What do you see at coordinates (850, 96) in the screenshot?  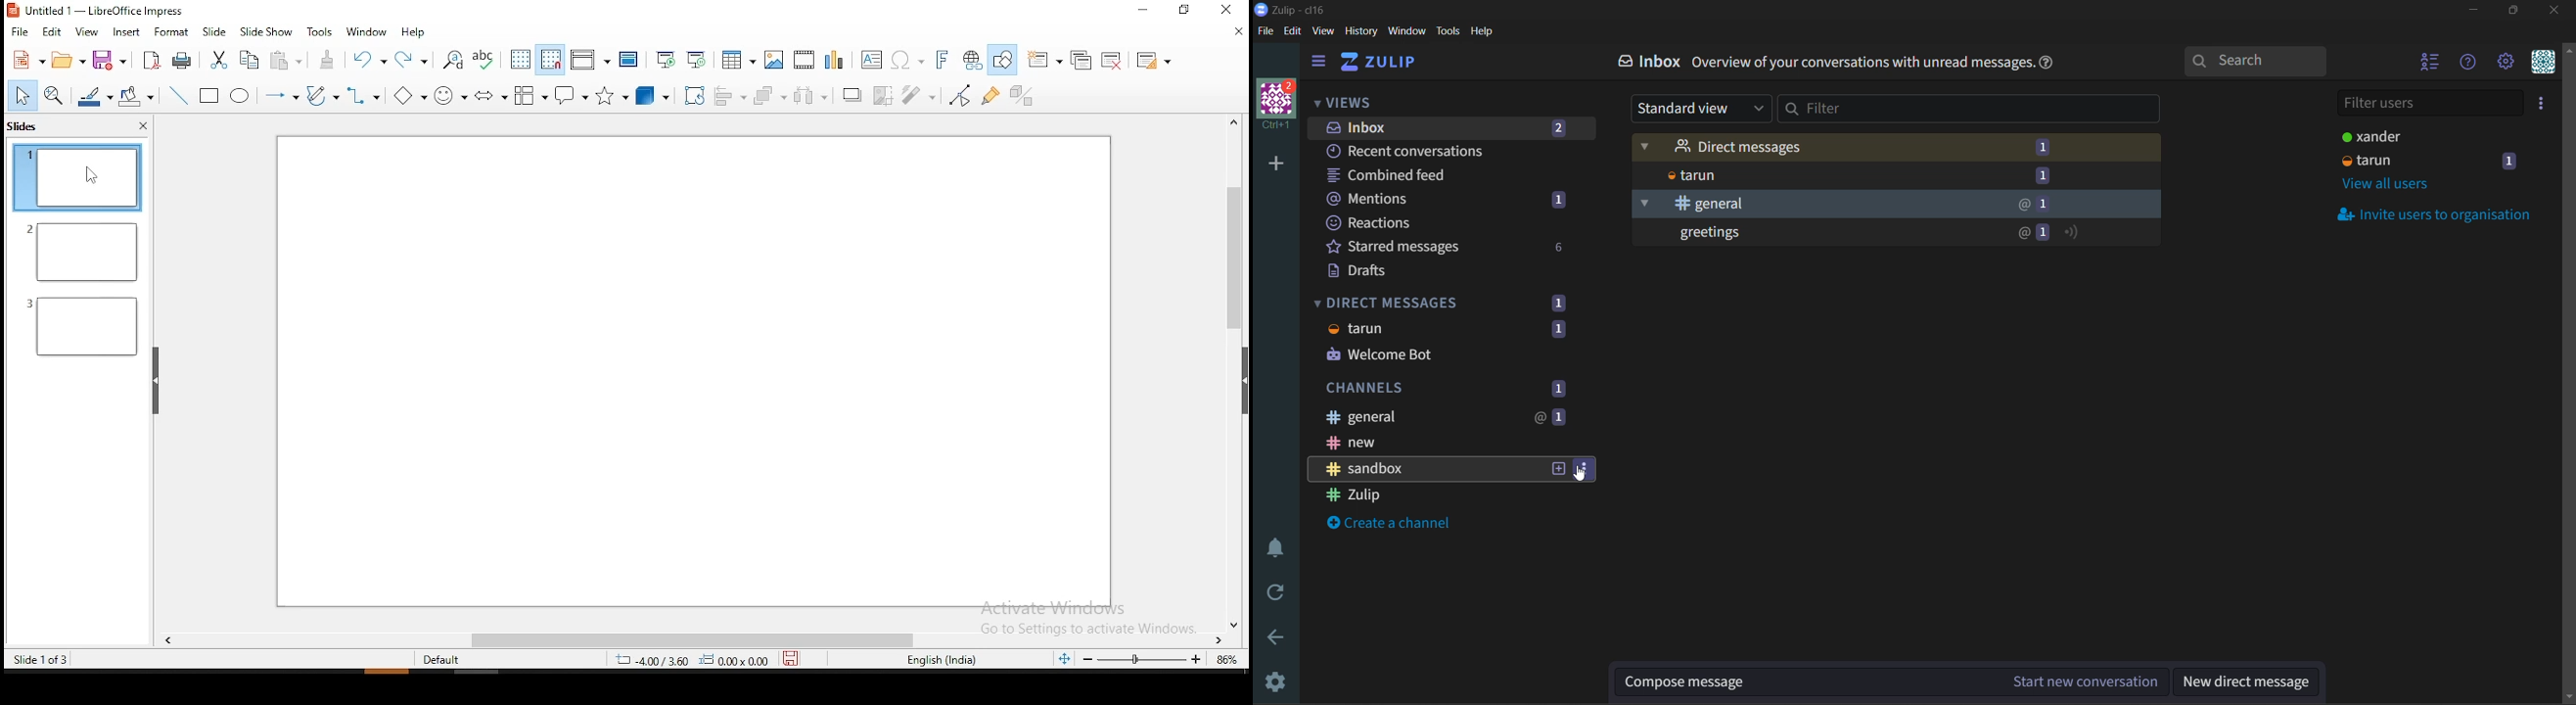 I see `Shadow` at bounding box center [850, 96].